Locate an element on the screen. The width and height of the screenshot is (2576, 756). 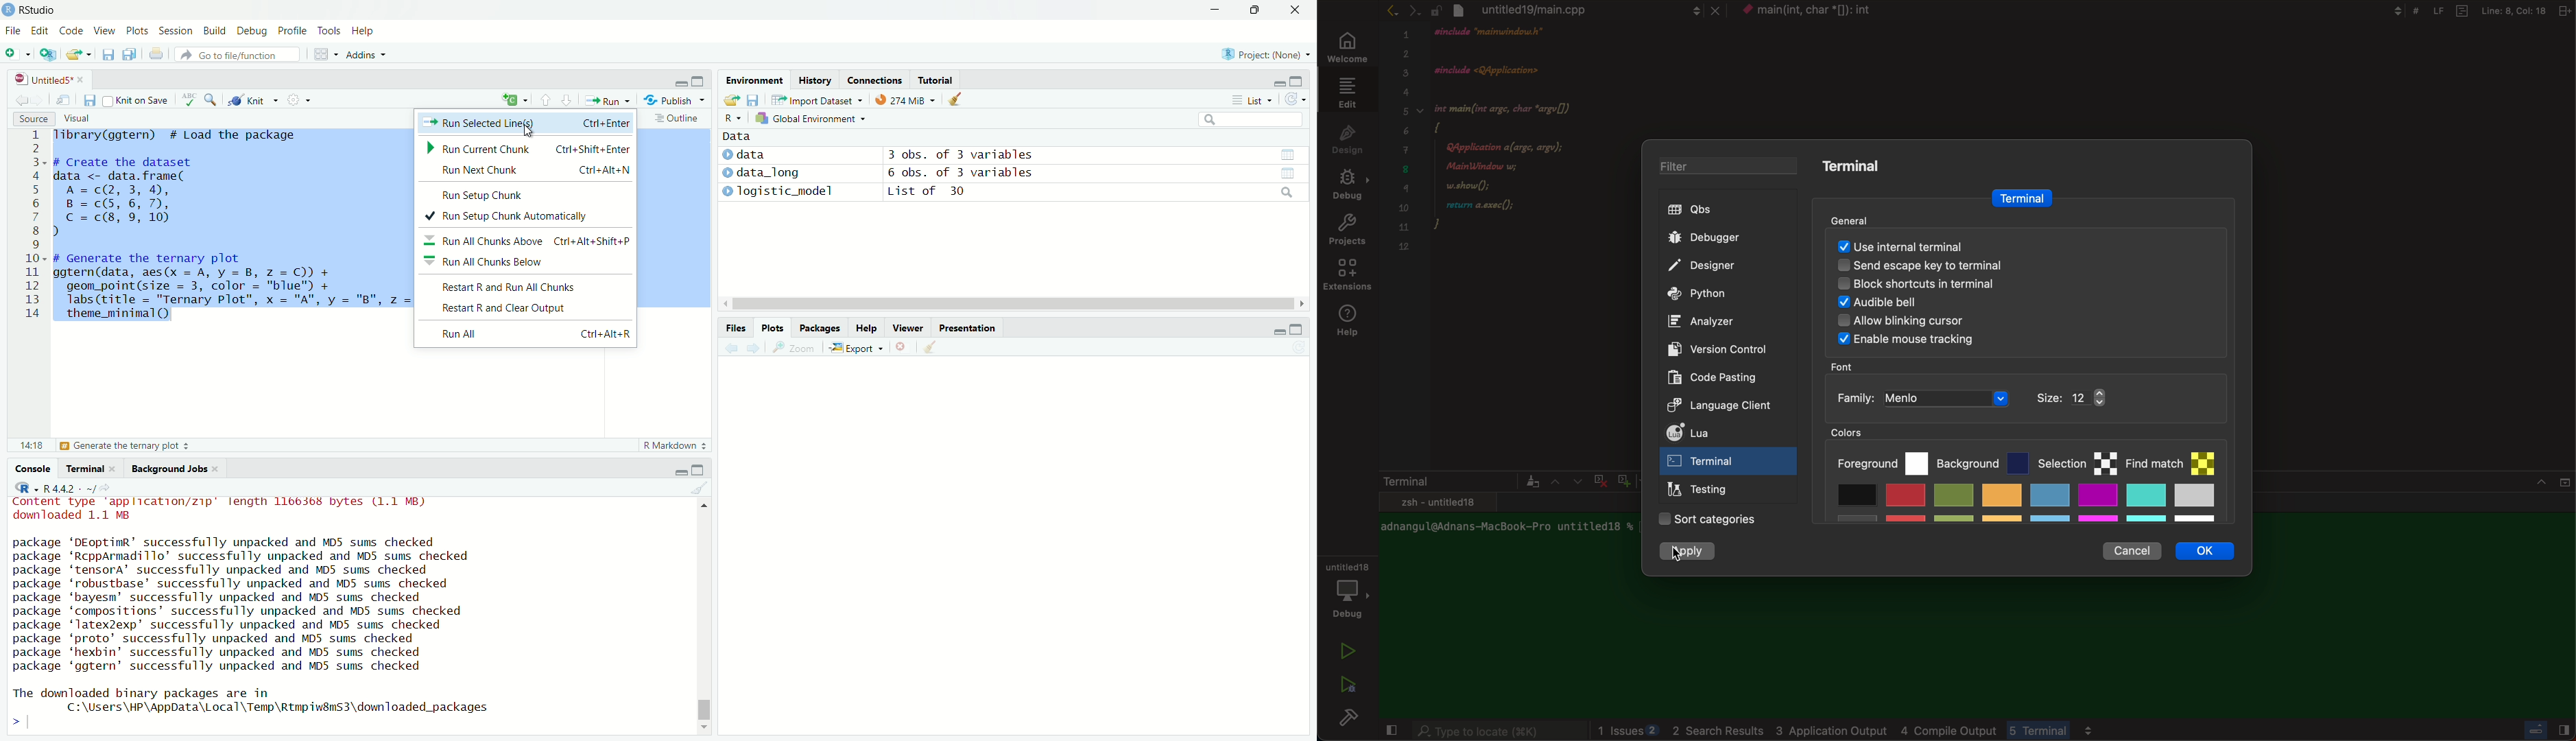
Plots is located at coordinates (771, 327).